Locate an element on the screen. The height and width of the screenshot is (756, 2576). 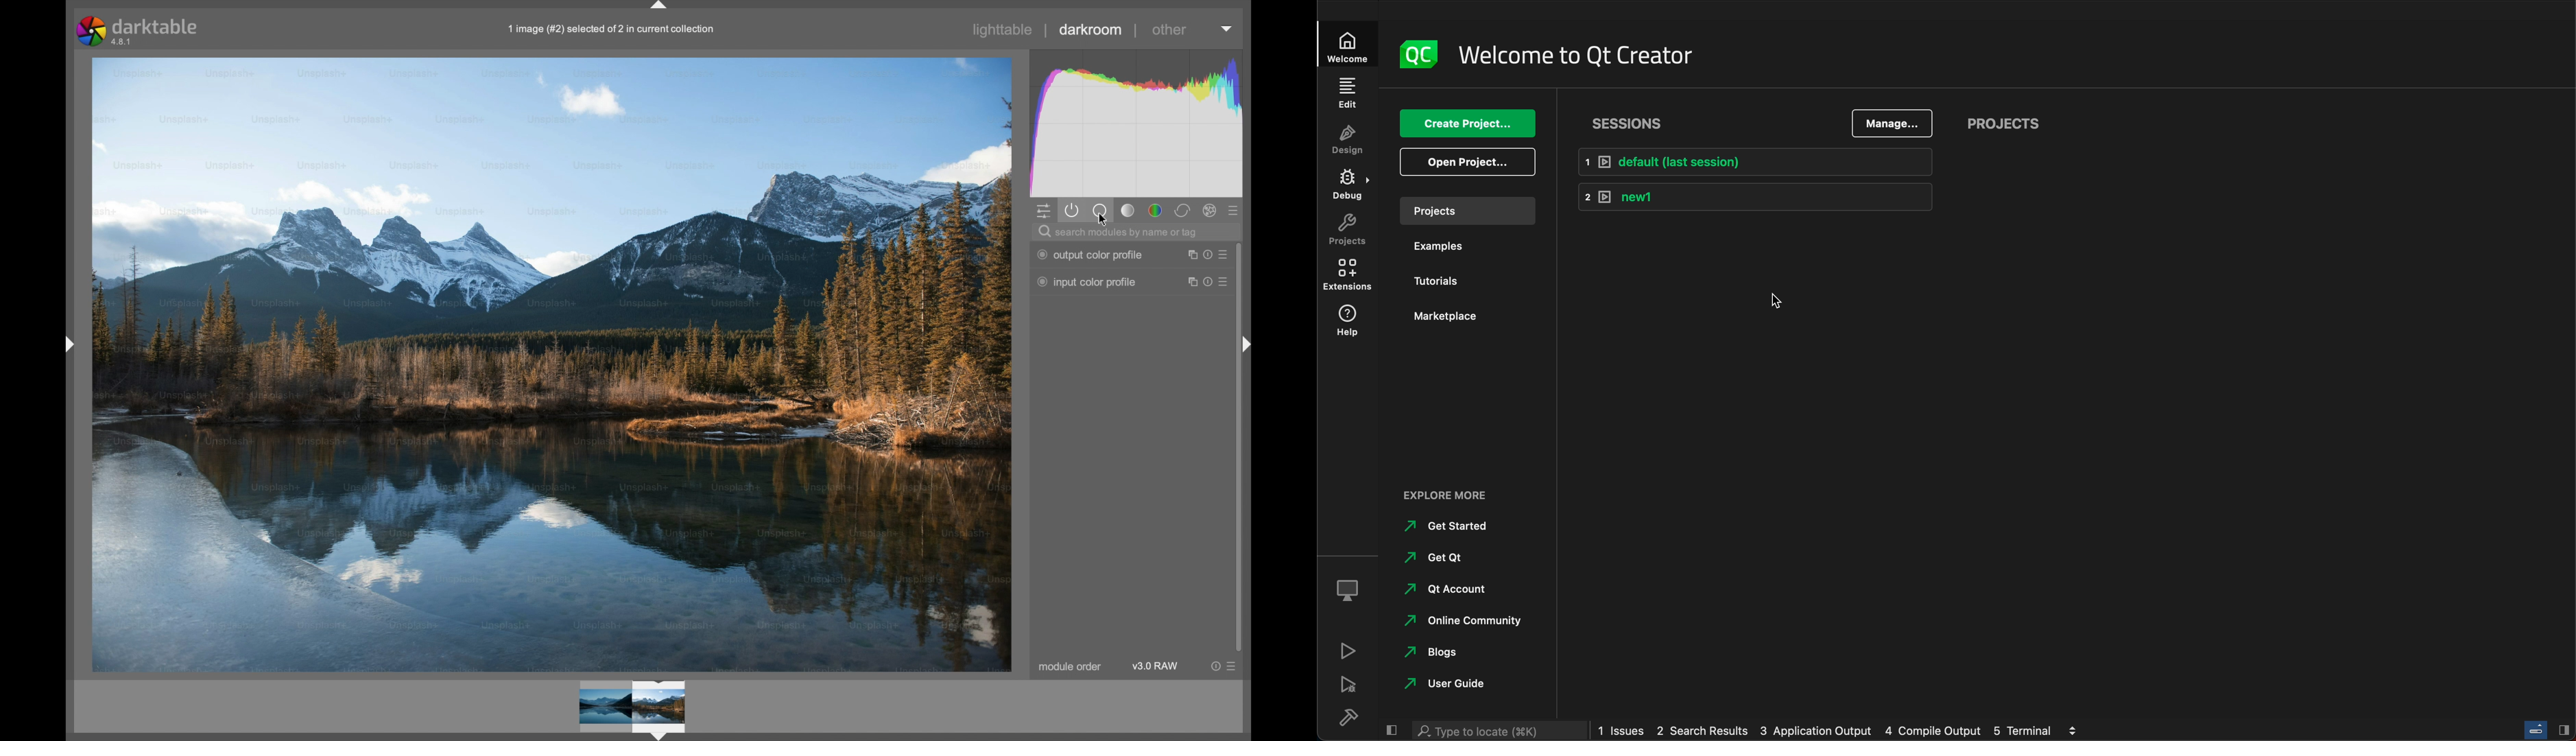
debug is located at coordinates (1351, 188).